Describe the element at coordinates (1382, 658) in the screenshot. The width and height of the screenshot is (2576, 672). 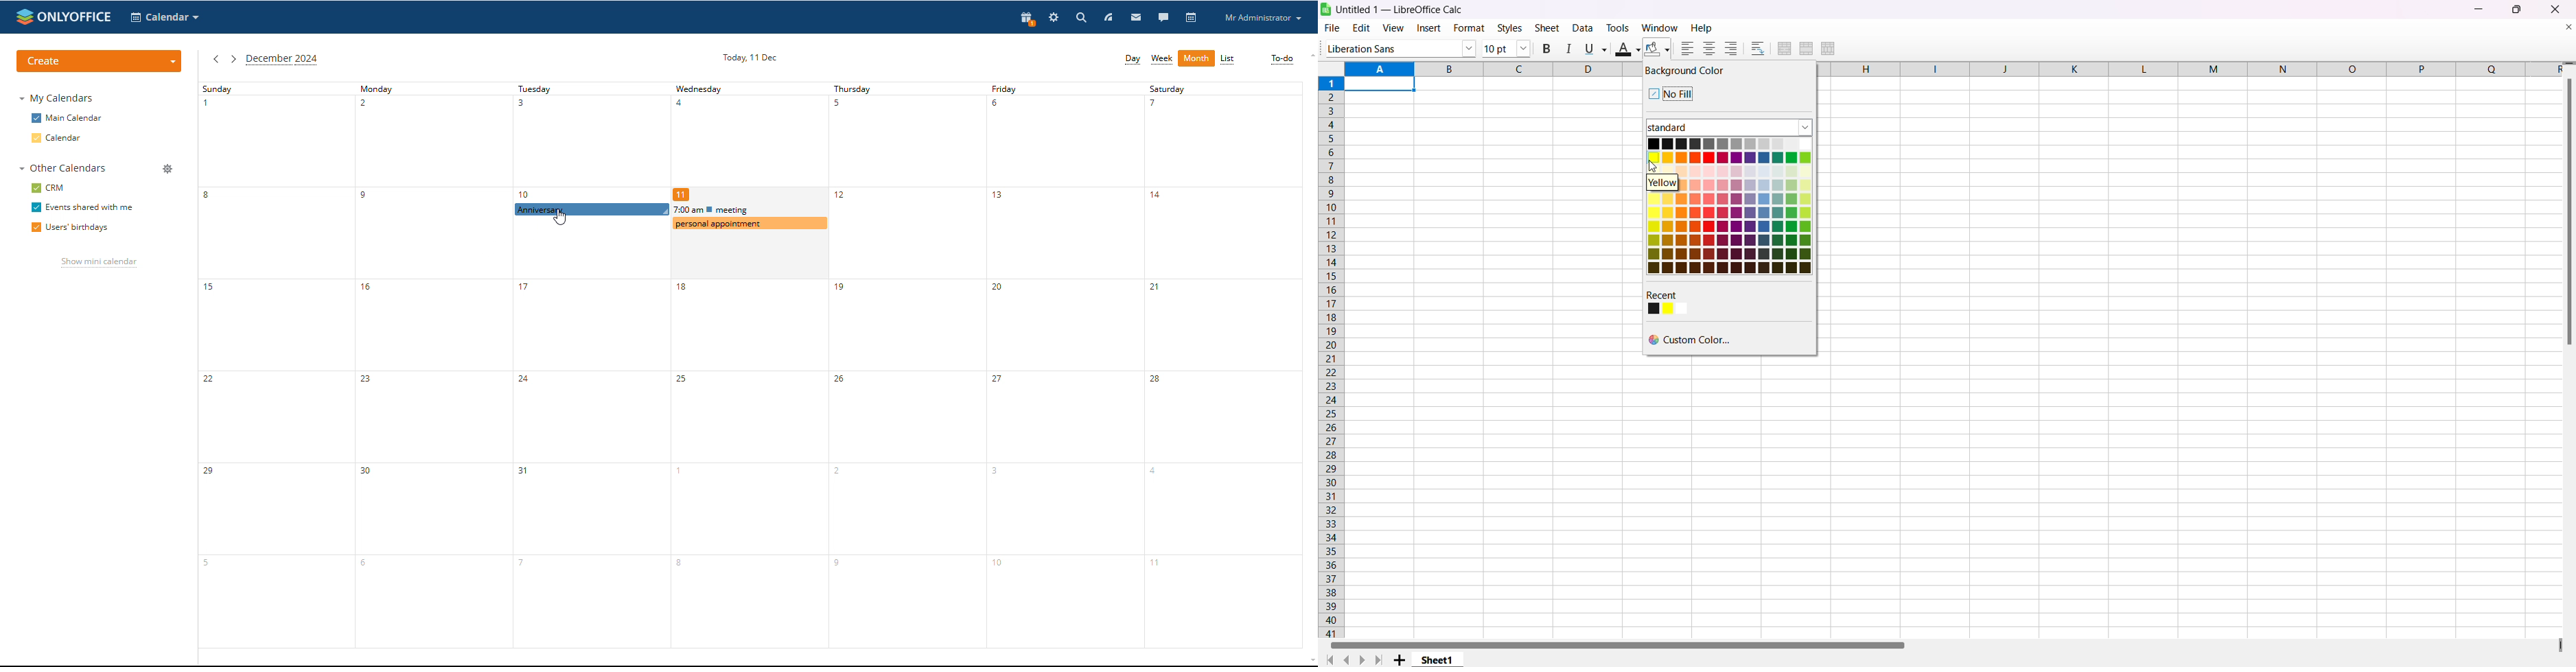
I see `last` at that location.